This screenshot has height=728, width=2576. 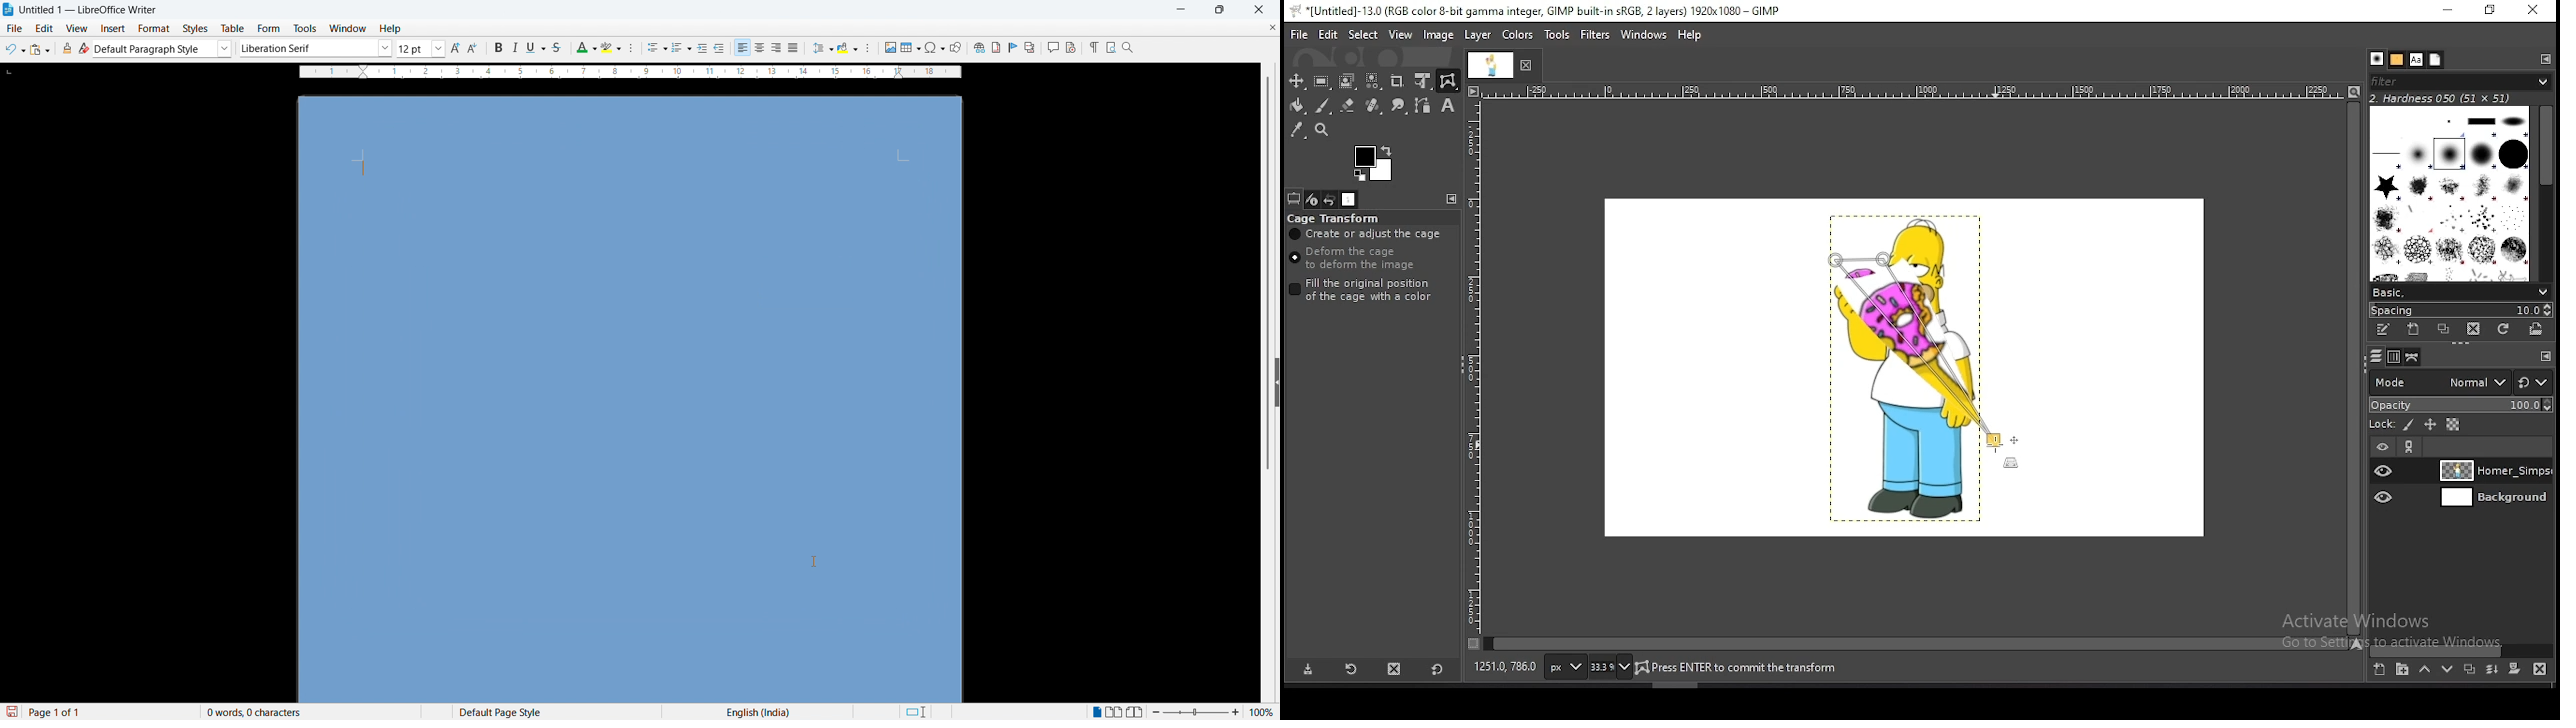 What do you see at coordinates (474, 48) in the screenshot?
I see `Reduce font size ` at bounding box center [474, 48].